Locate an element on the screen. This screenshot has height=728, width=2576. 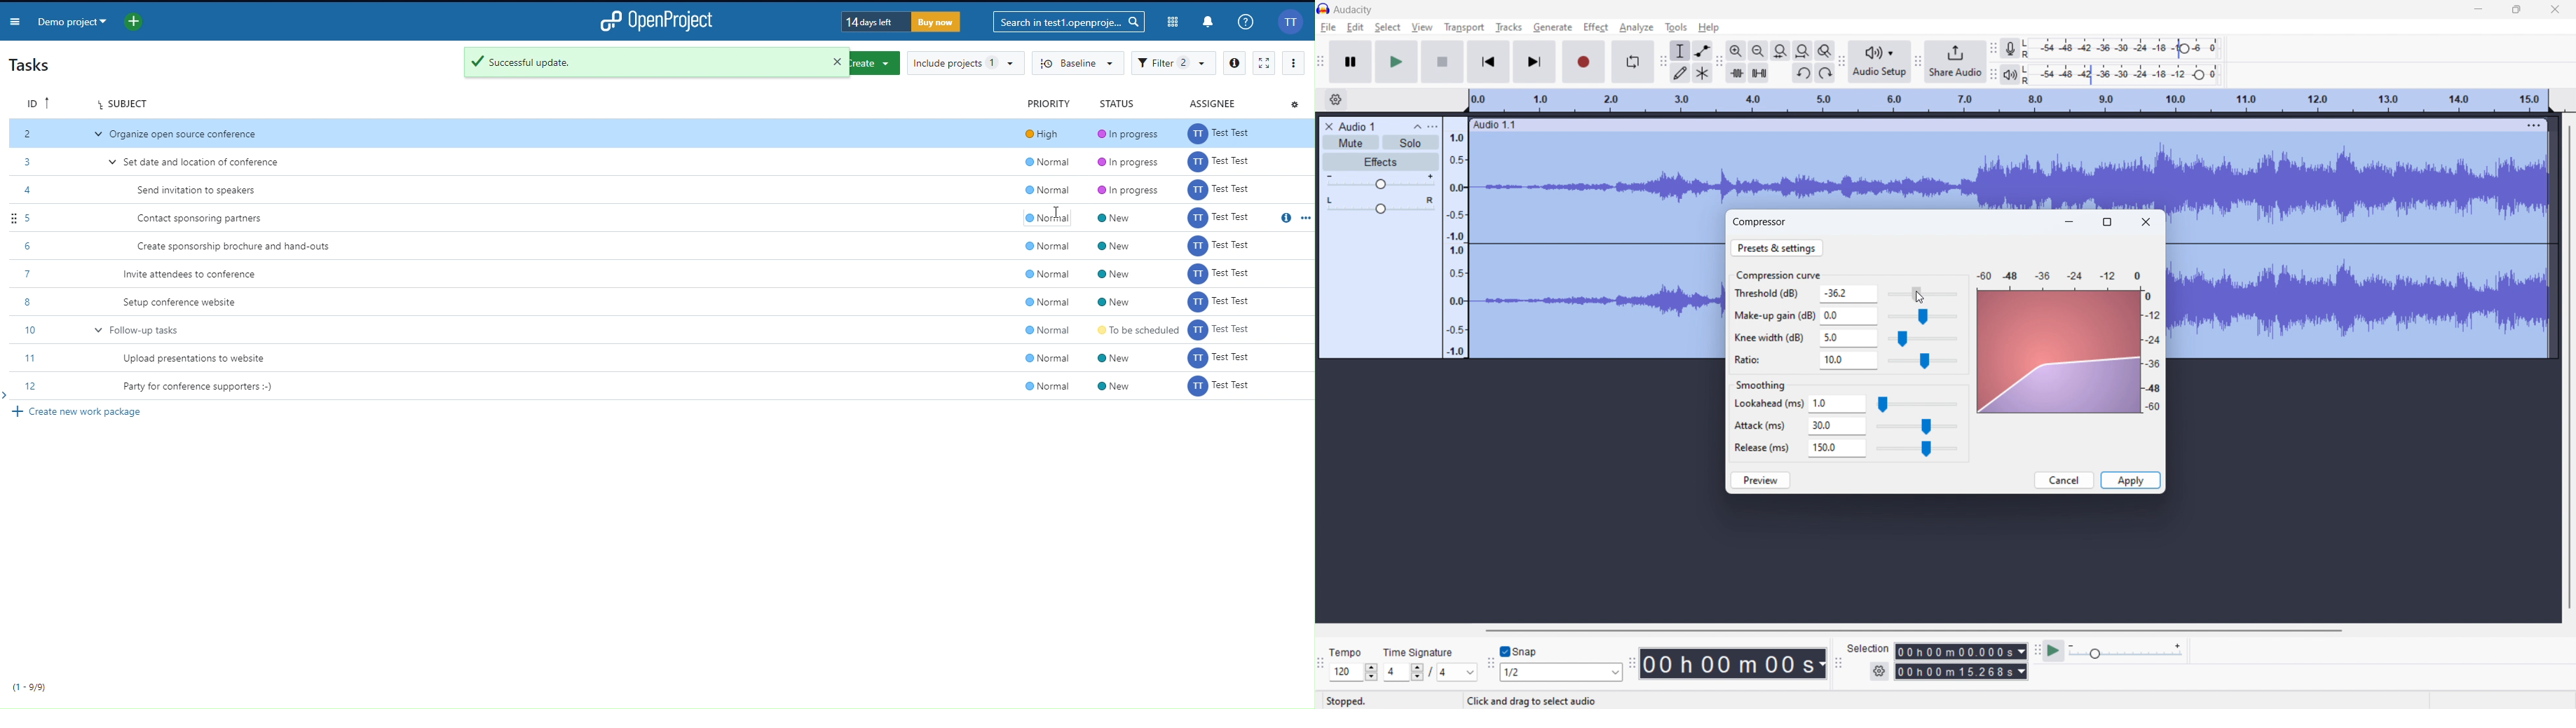
Notification is located at coordinates (1209, 22).